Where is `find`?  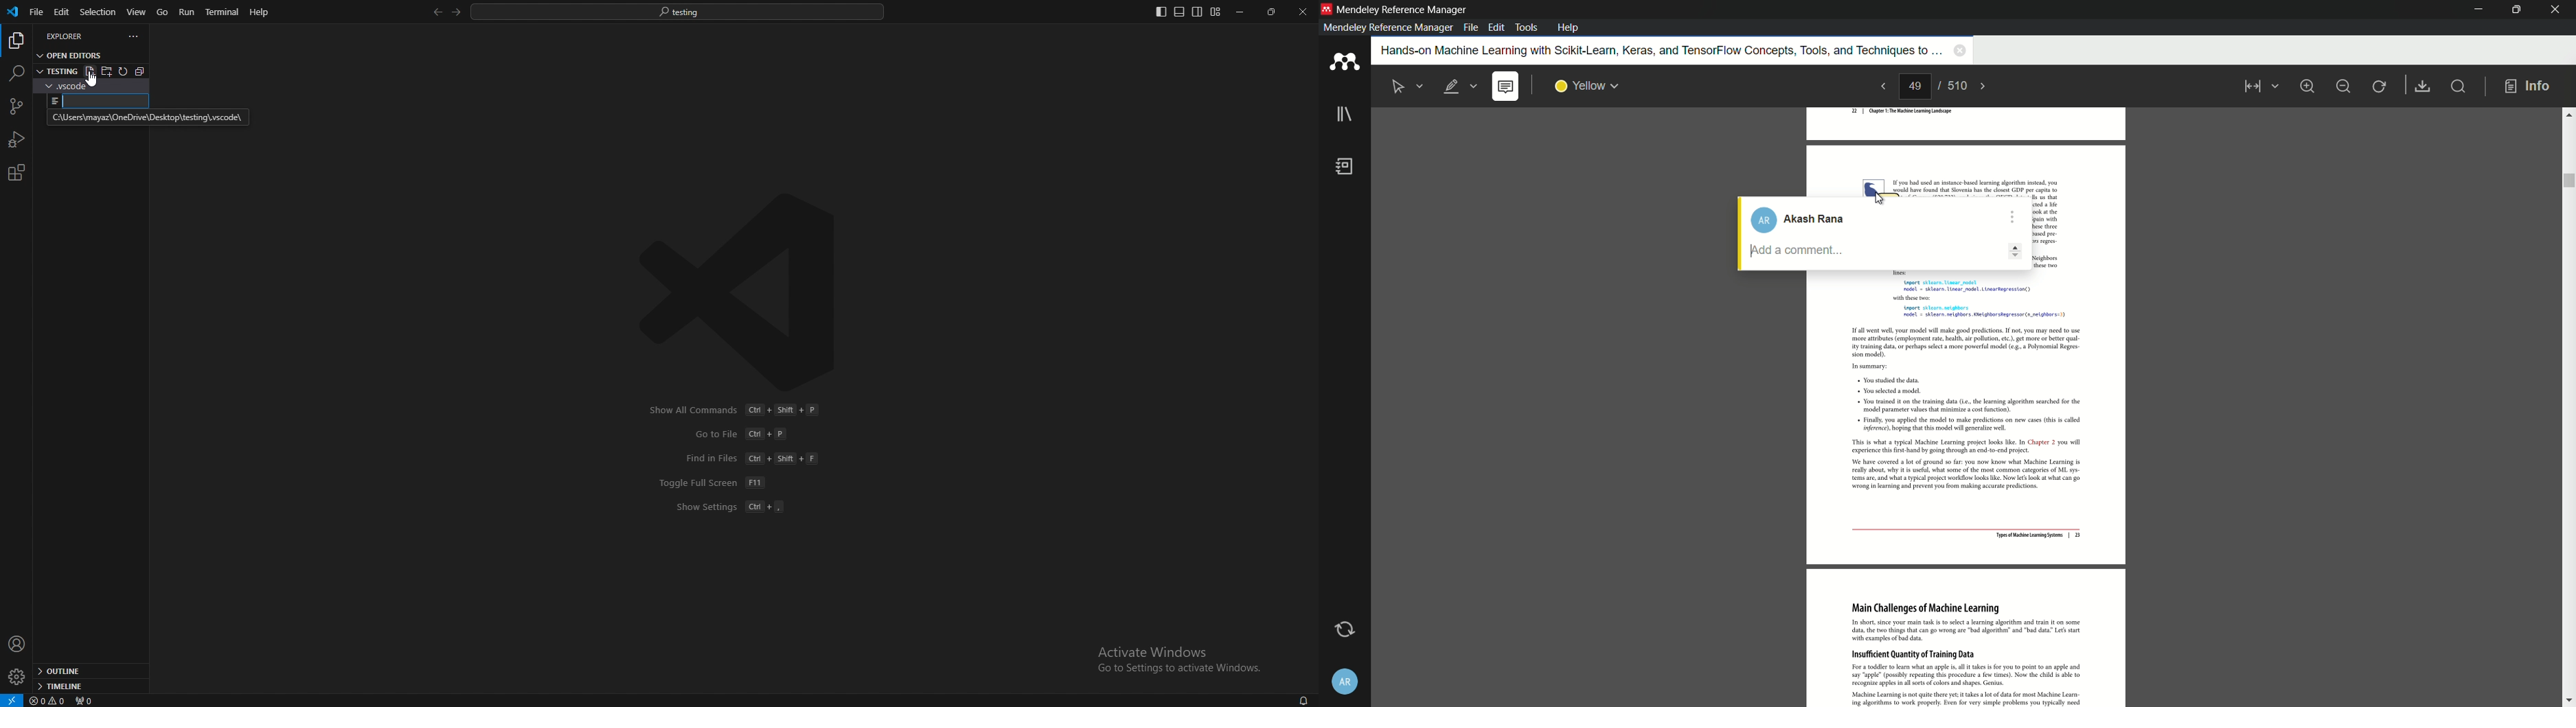 find is located at coordinates (2461, 88).